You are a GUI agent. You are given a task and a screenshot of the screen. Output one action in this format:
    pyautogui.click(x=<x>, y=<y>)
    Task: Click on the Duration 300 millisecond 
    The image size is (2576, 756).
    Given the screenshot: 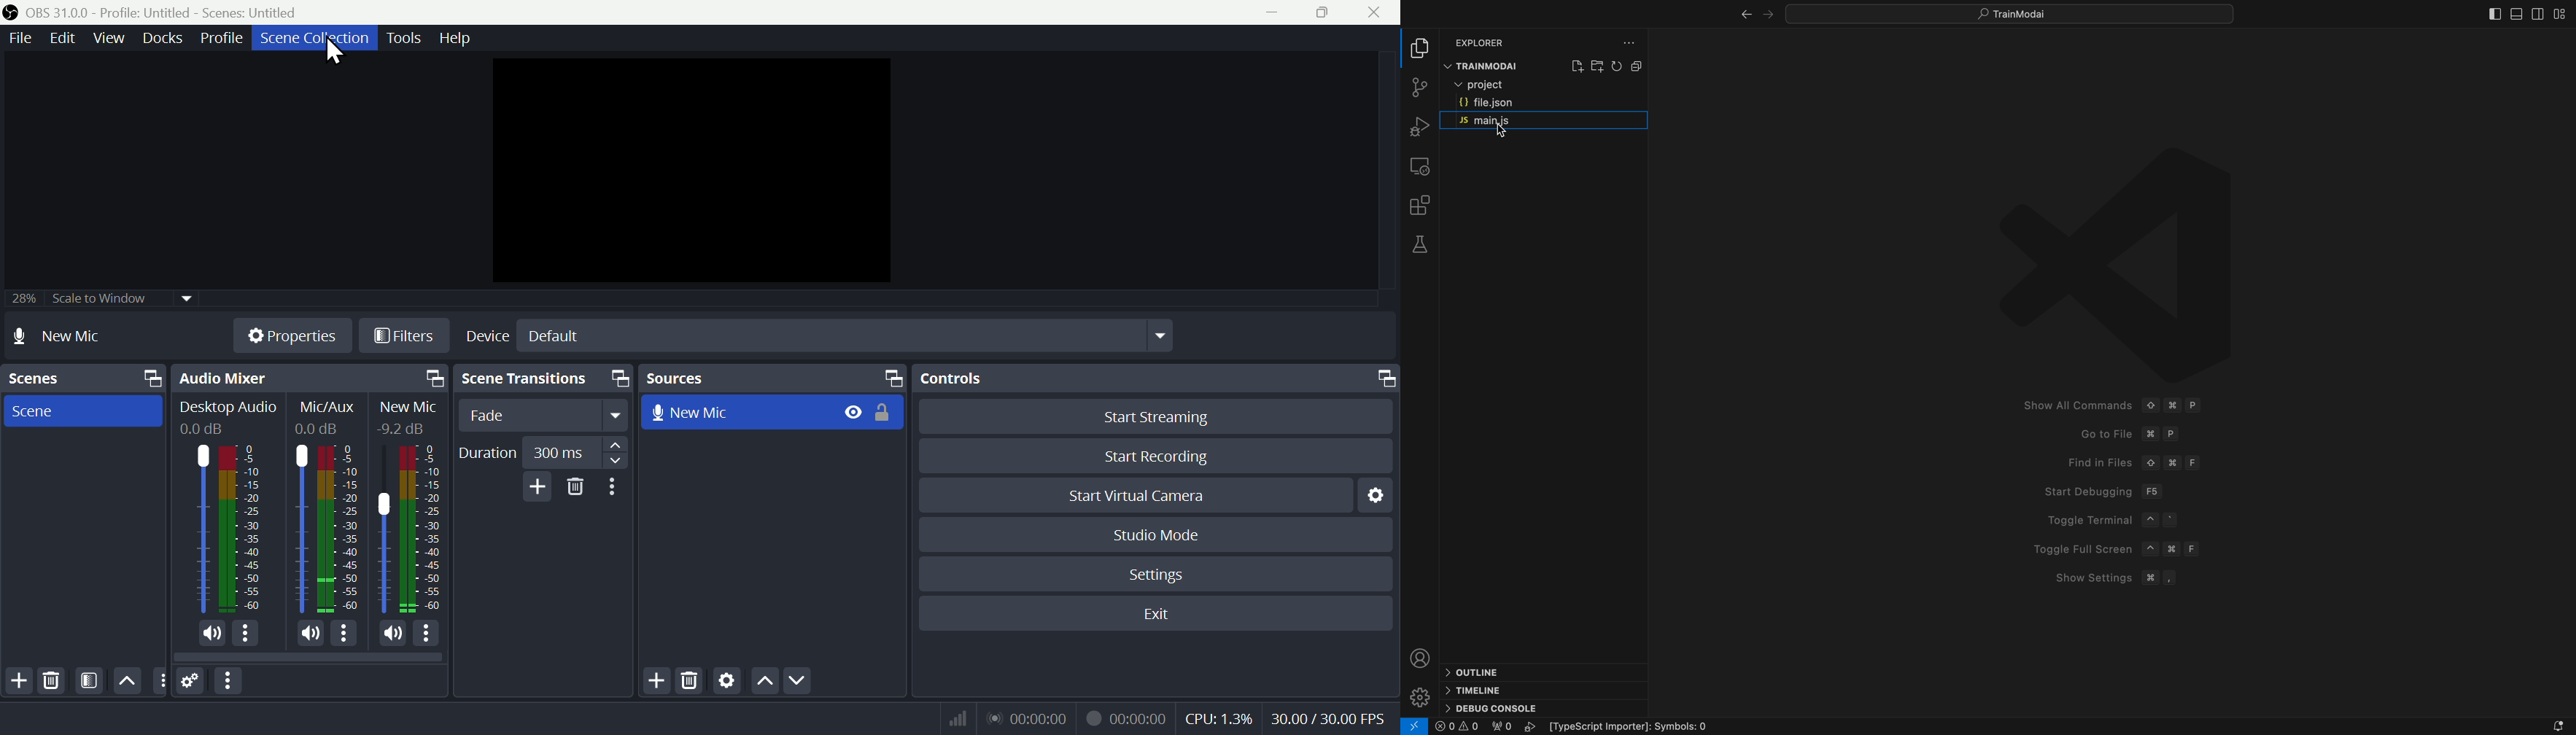 What is the action you would take?
    pyautogui.click(x=539, y=451)
    